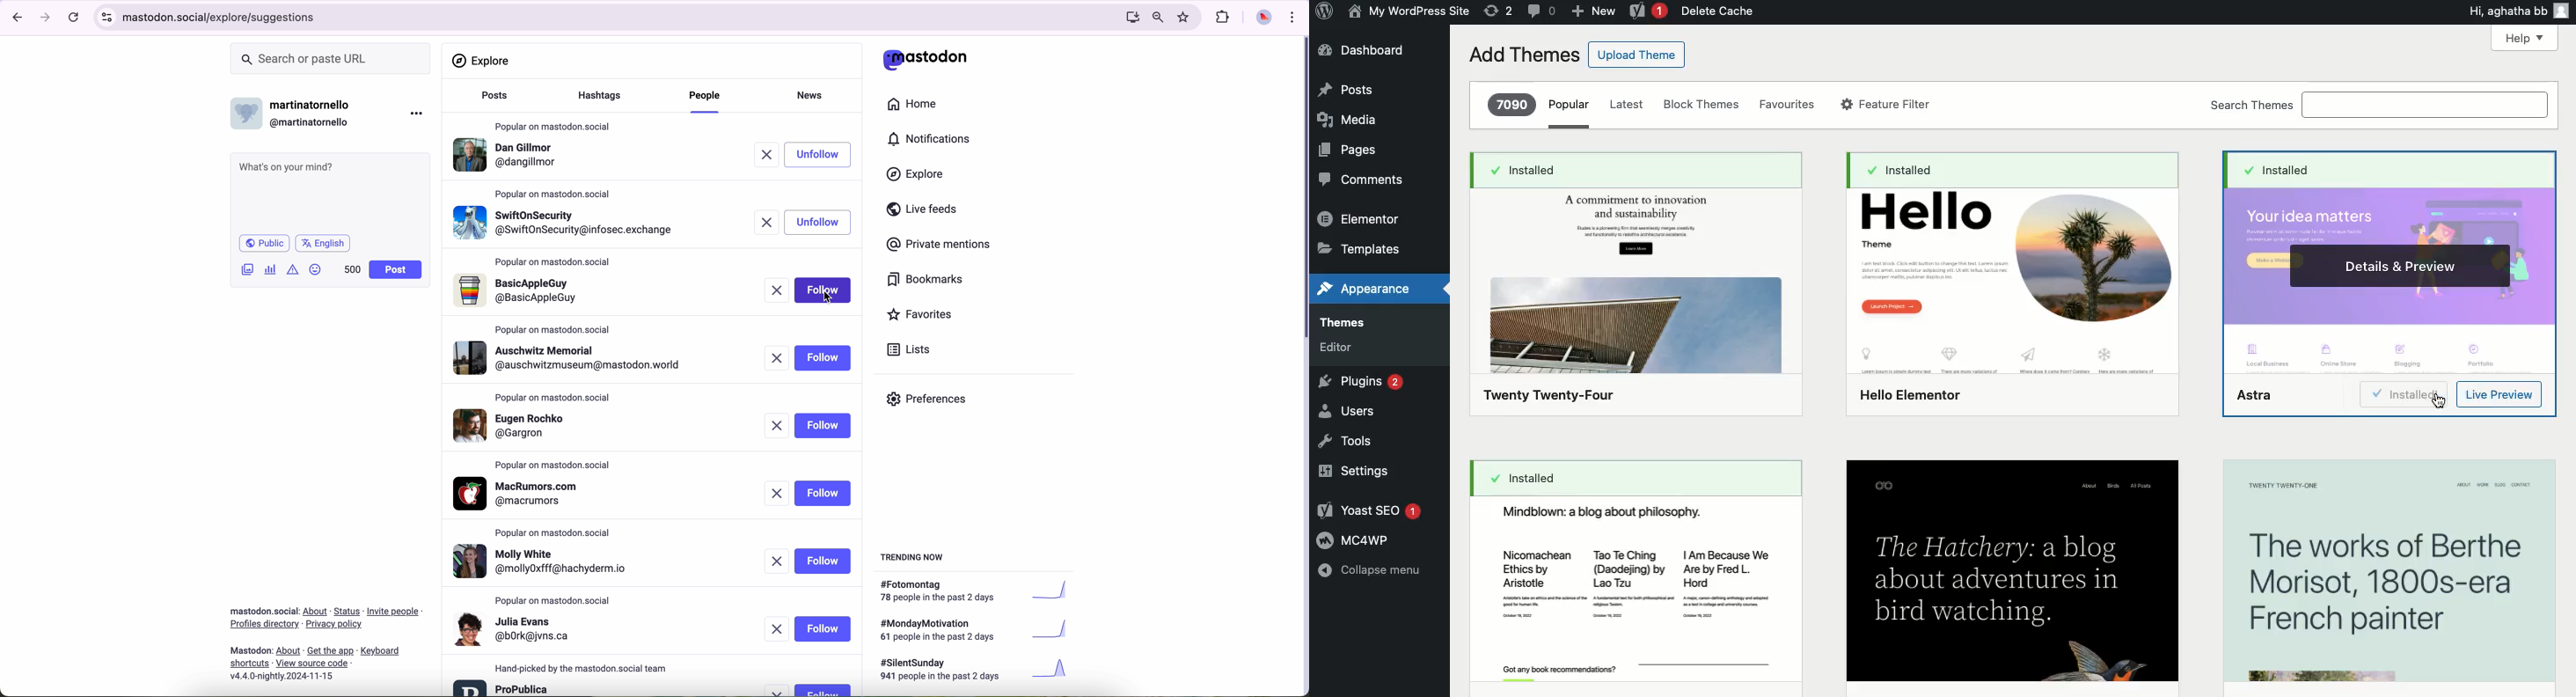 The height and width of the screenshot is (700, 2576). What do you see at coordinates (1500, 10) in the screenshot?
I see `Revision` at bounding box center [1500, 10].